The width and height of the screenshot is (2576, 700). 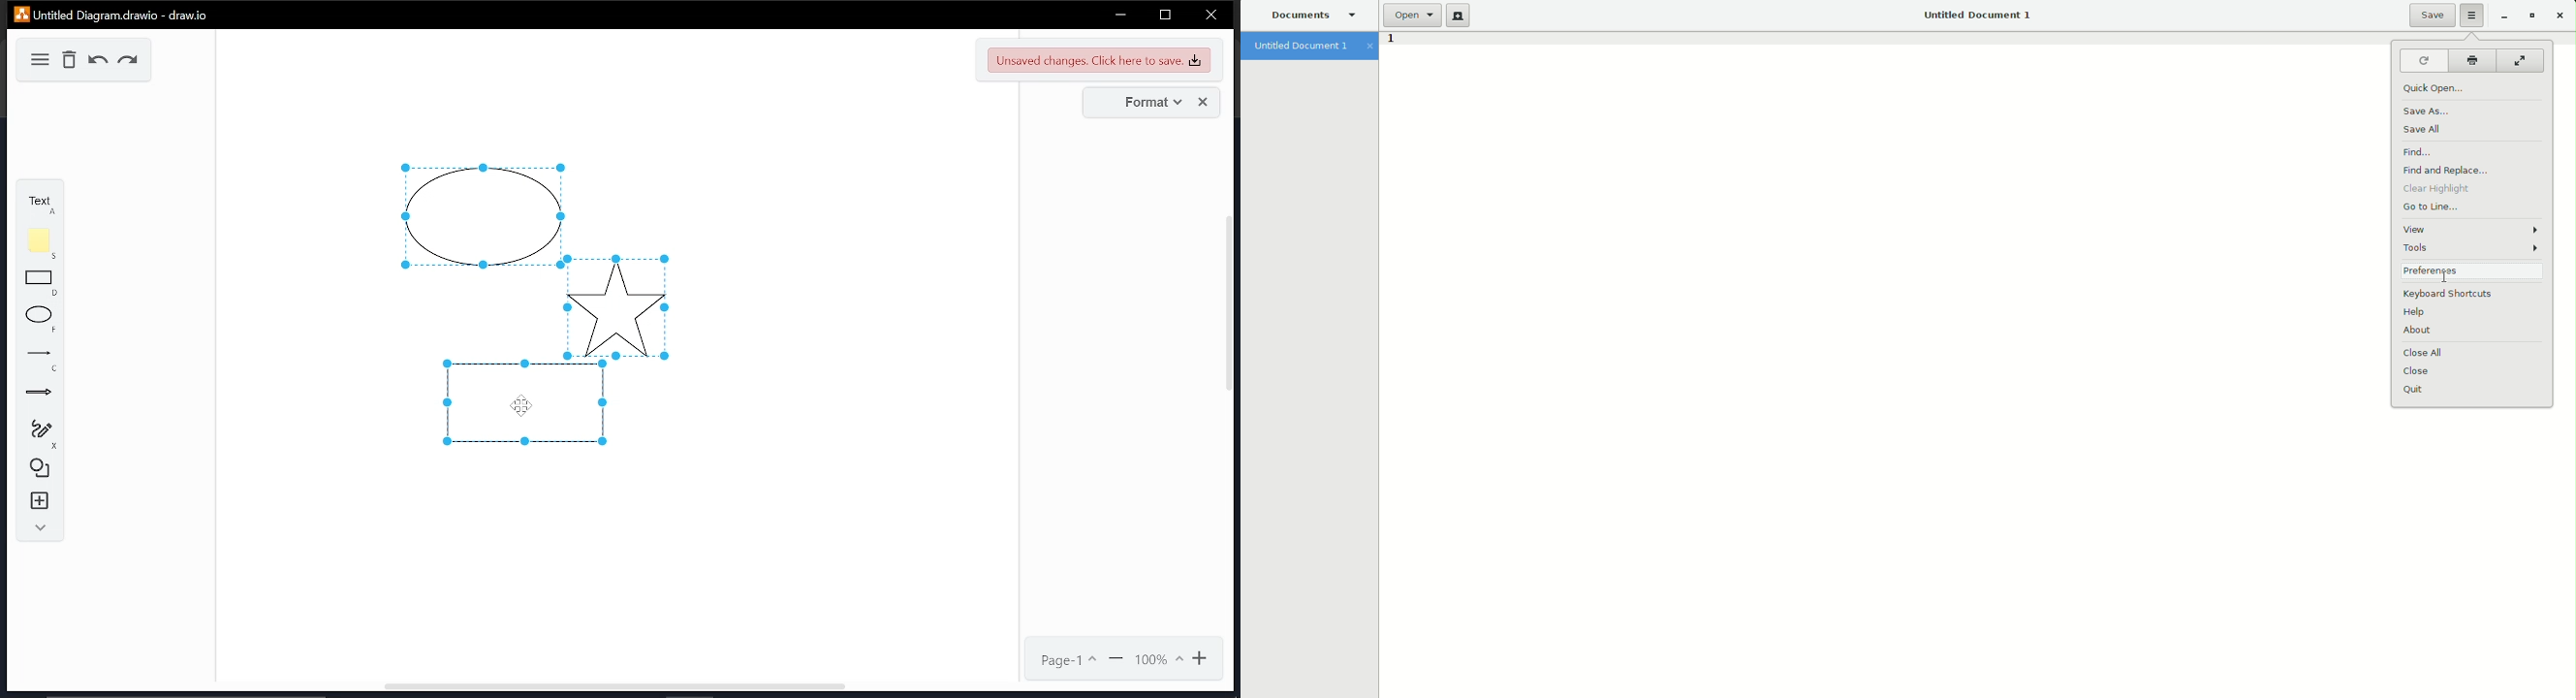 I want to click on 1, so click(x=1390, y=42).